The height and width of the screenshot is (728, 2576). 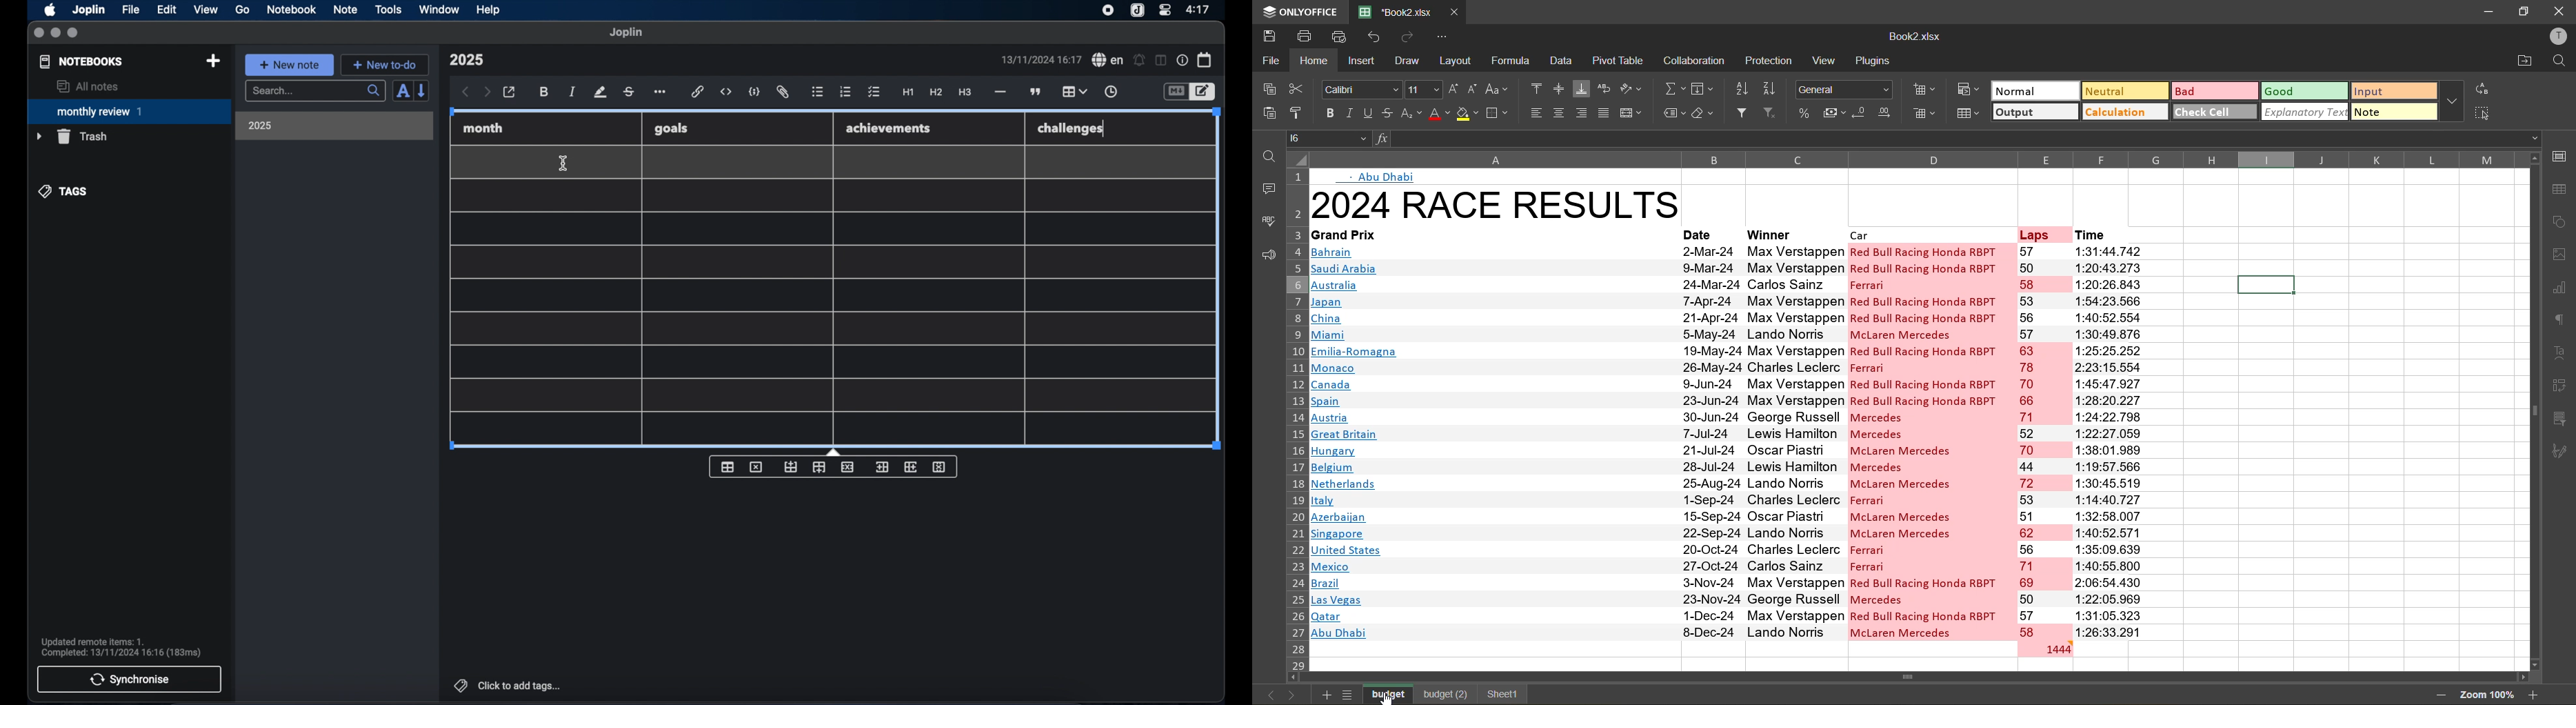 What do you see at coordinates (1381, 177) in the screenshot?
I see `text` at bounding box center [1381, 177].